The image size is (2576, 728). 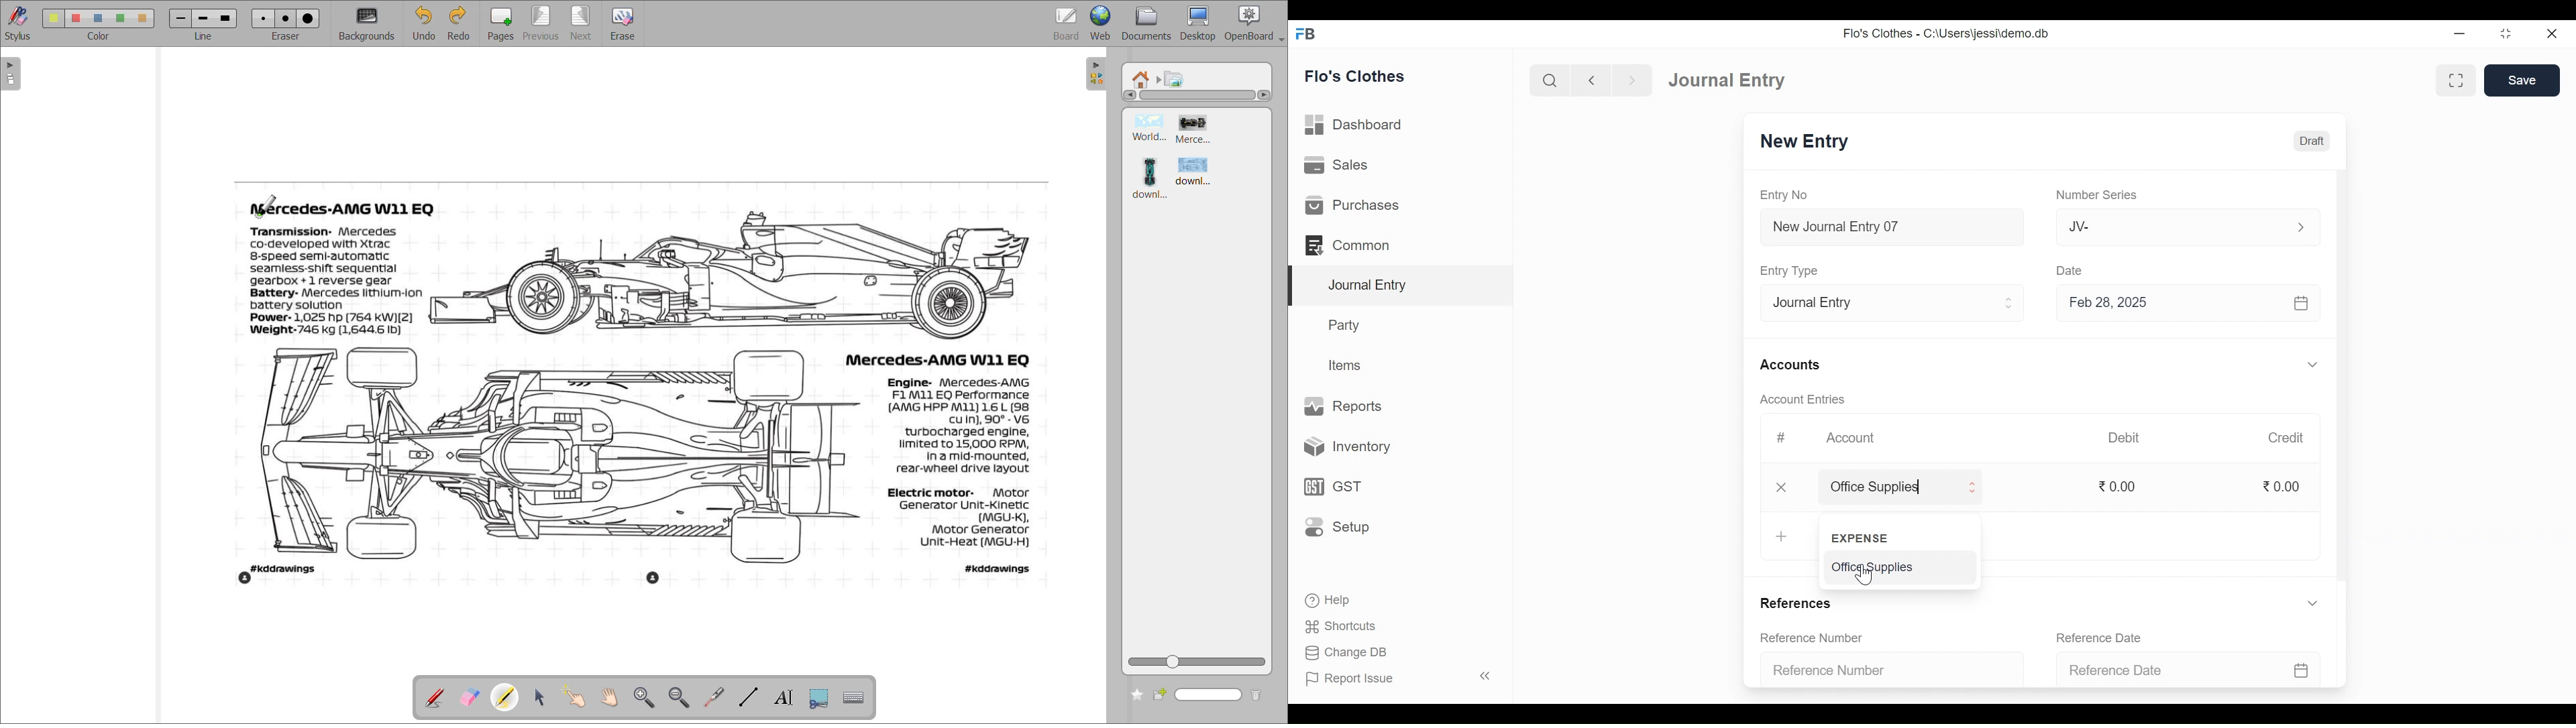 I want to click on Journal Entry, so click(x=1732, y=80).